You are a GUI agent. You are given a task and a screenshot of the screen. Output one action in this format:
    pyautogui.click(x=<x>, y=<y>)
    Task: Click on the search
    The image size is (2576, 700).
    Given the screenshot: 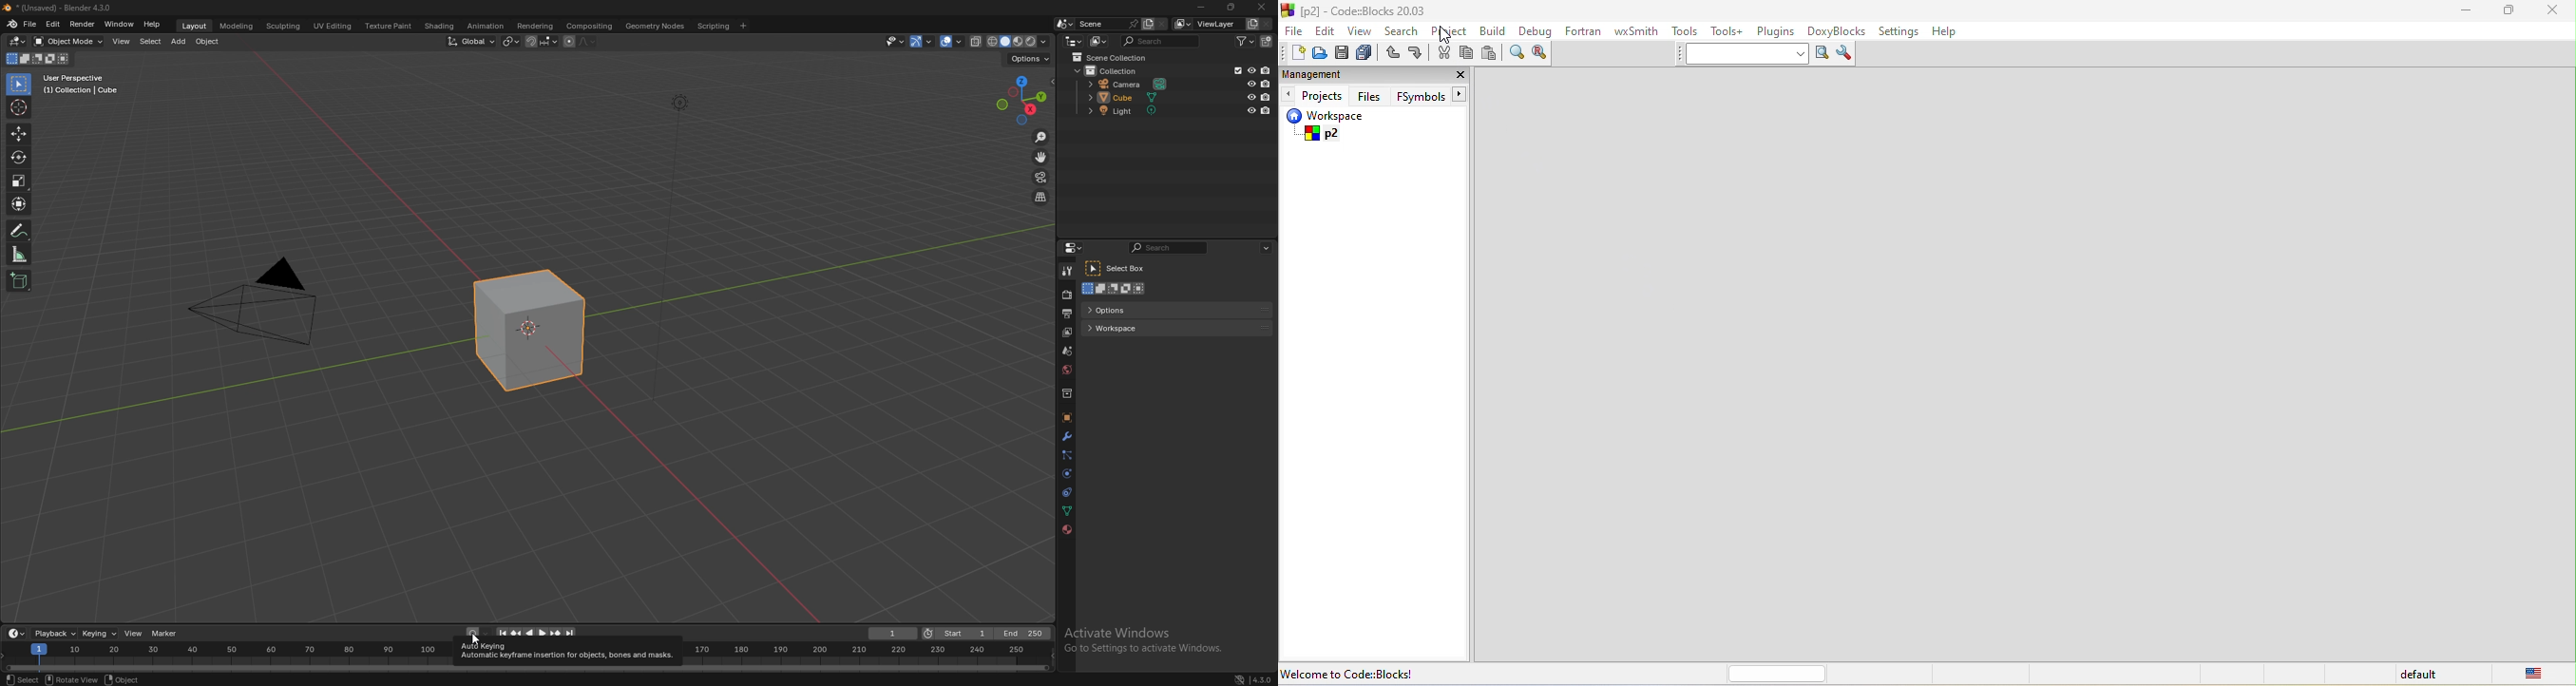 What is the action you would take?
    pyautogui.click(x=1402, y=29)
    